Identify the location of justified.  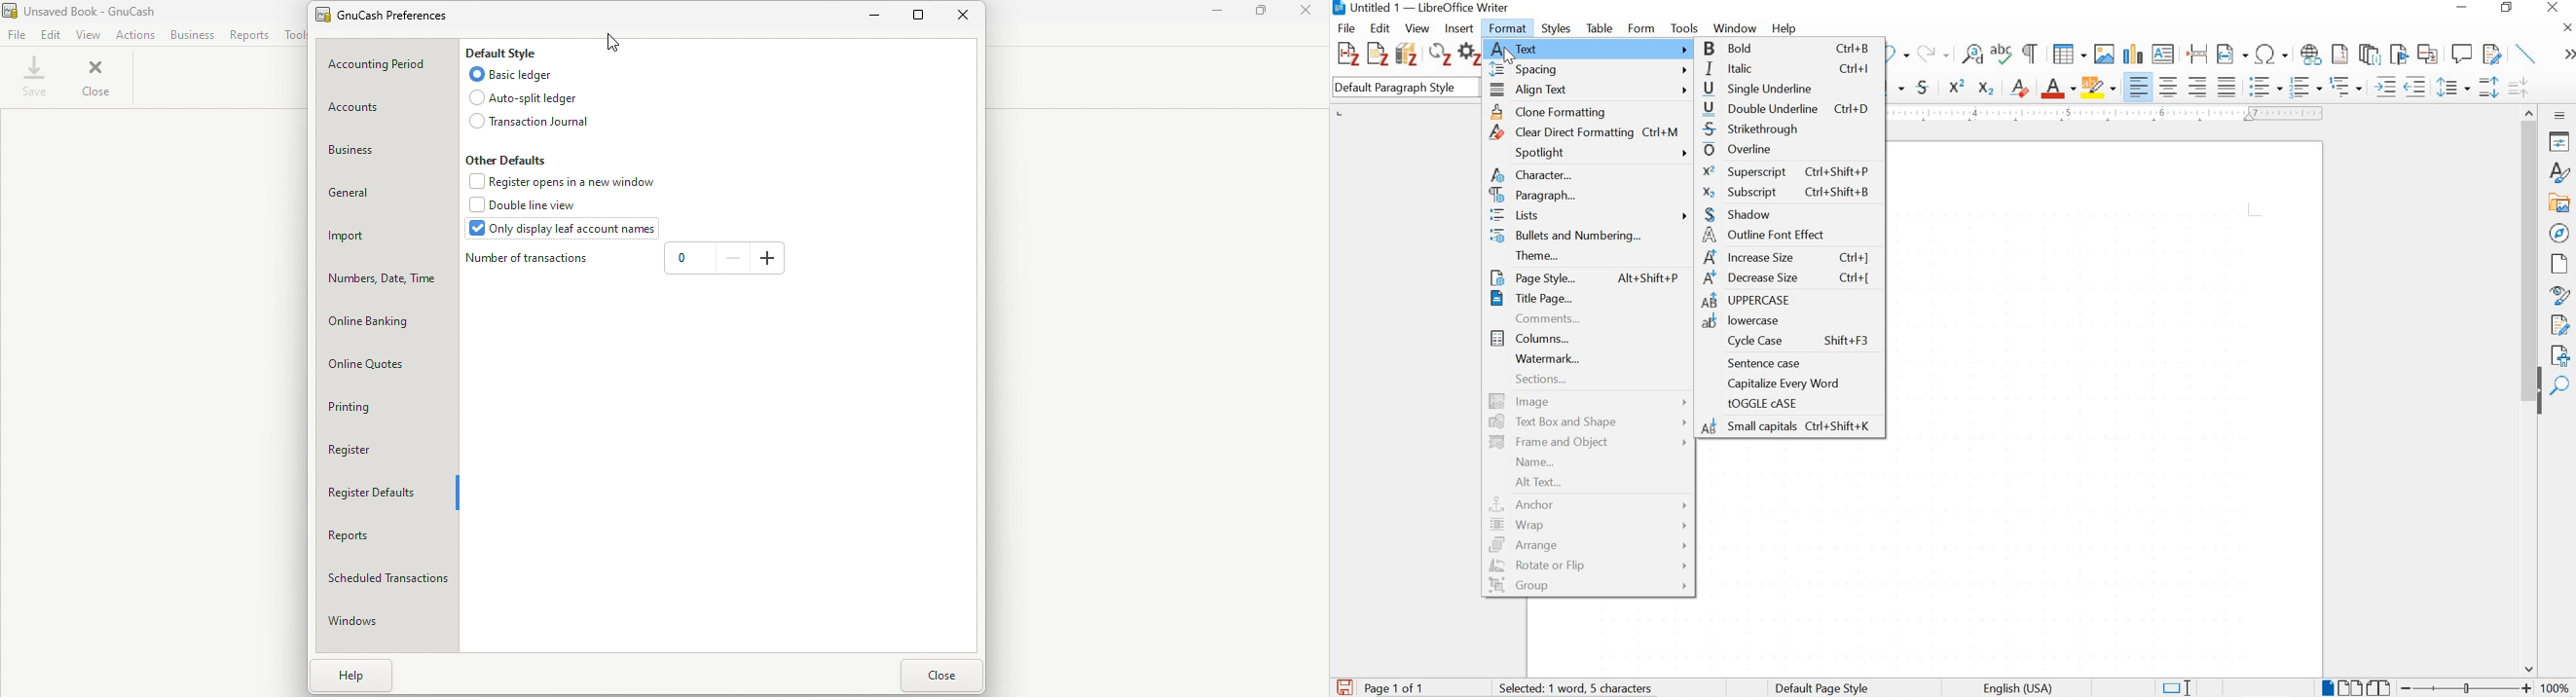
(2227, 85).